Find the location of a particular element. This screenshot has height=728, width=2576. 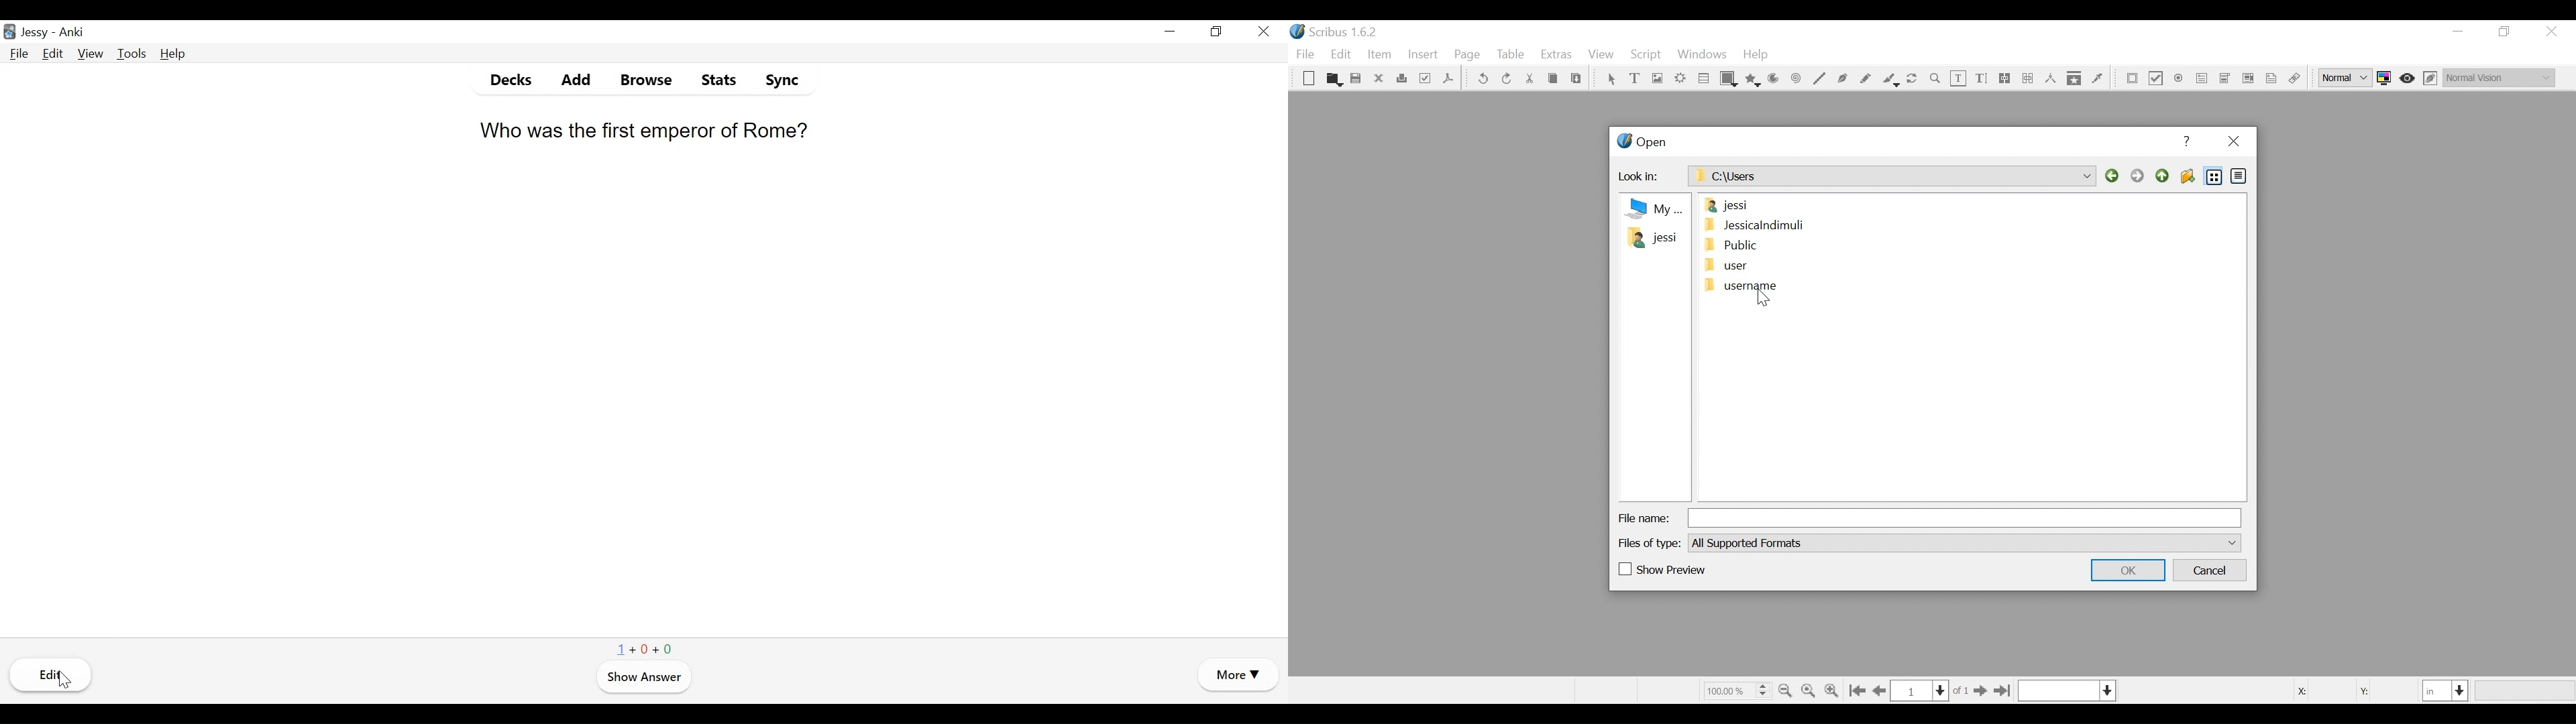

Cancel is located at coordinates (2211, 571).